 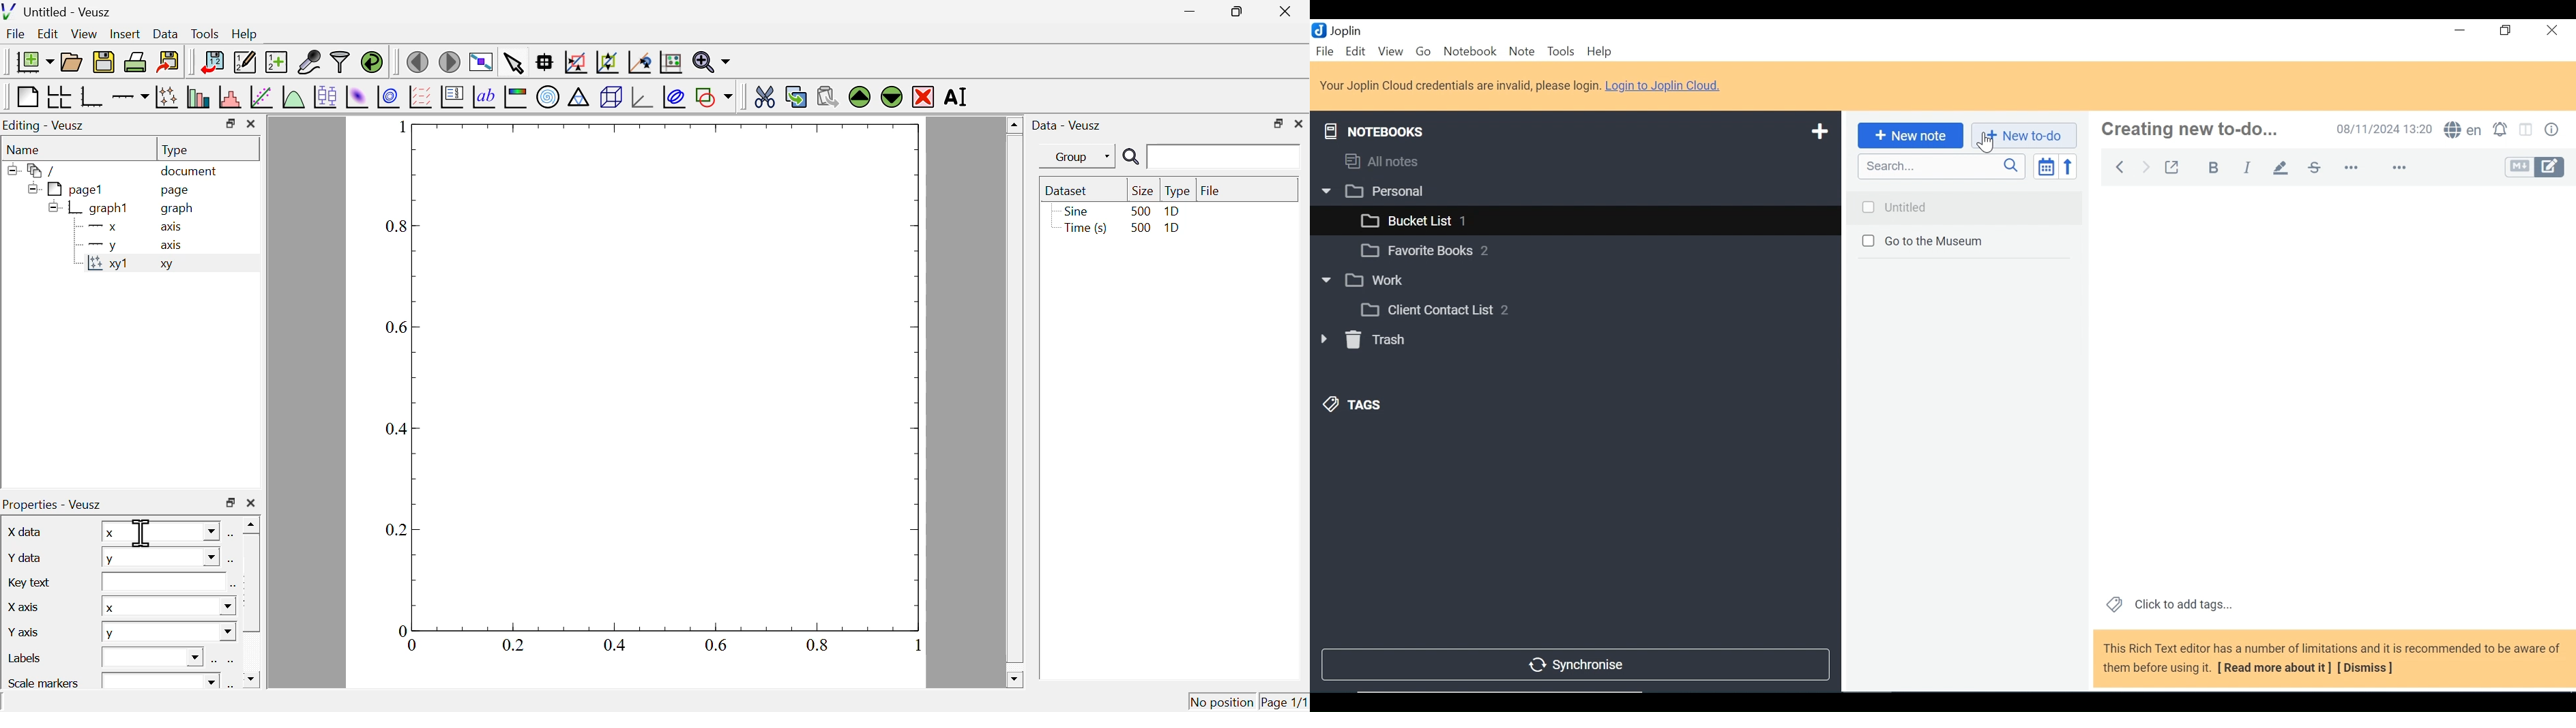 What do you see at coordinates (828, 95) in the screenshot?
I see `paste widget from the clipboard` at bounding box center [828, 95].